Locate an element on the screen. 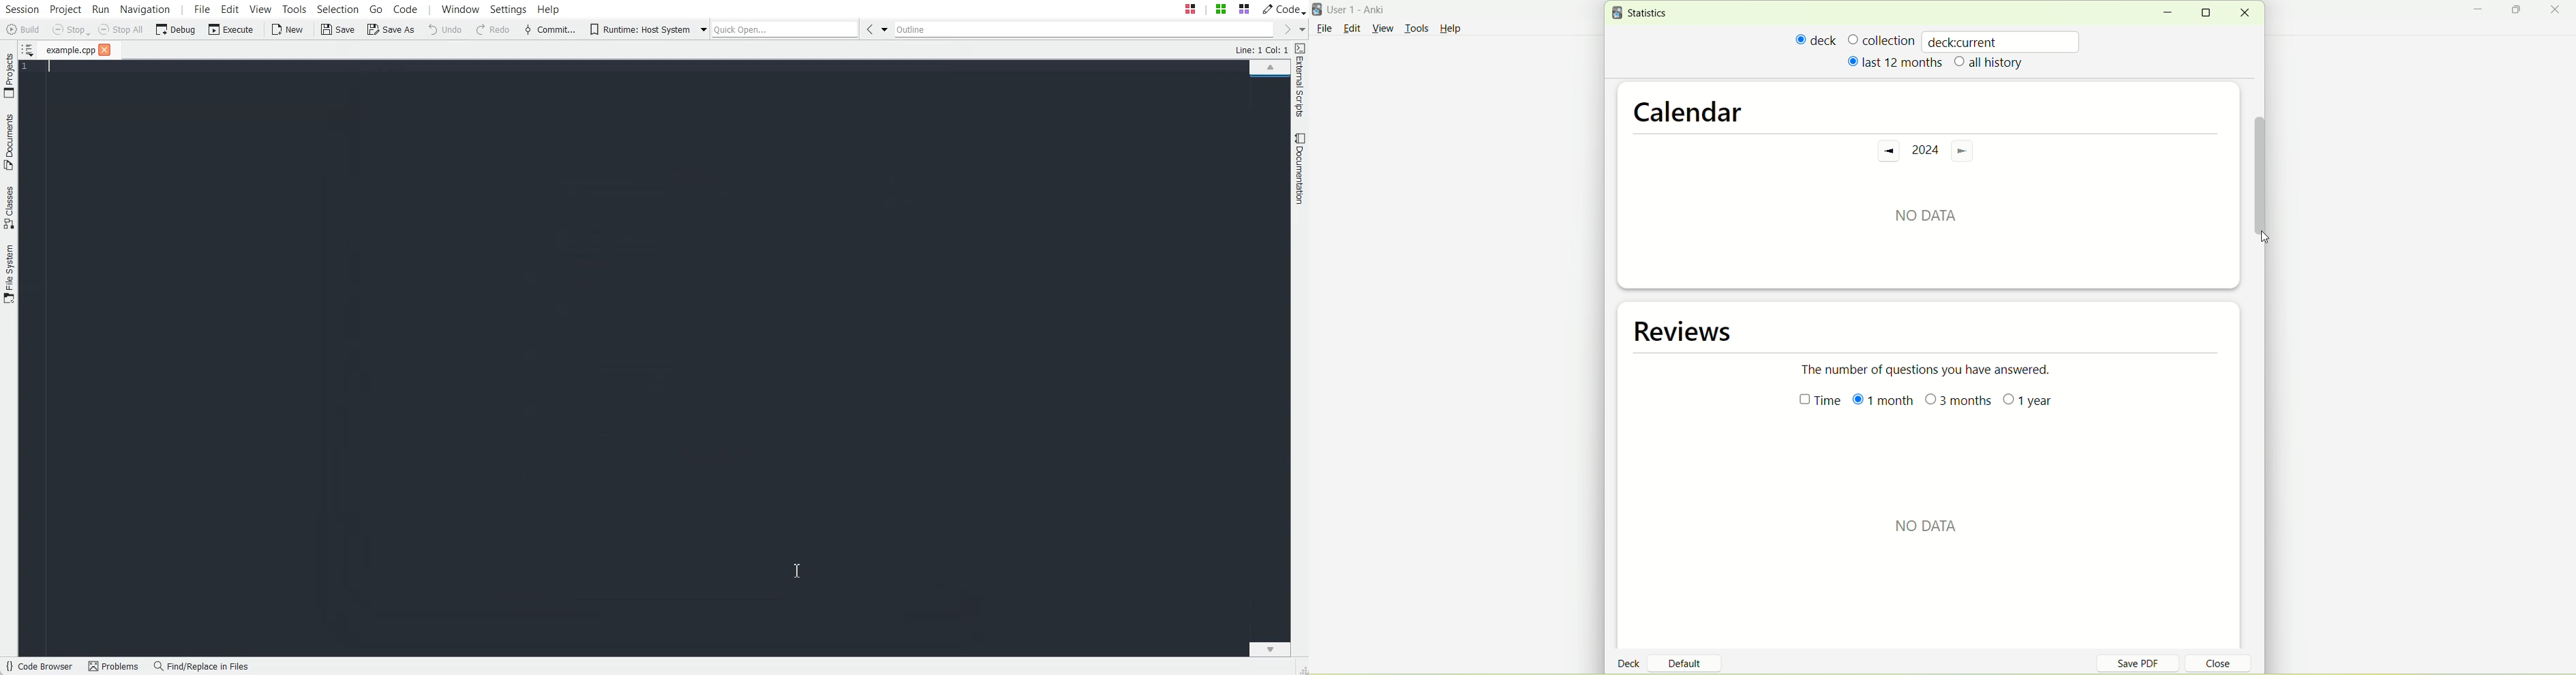 This screenshot has width=2576, height=700. File Overview is located at coordinates (1267, 78).